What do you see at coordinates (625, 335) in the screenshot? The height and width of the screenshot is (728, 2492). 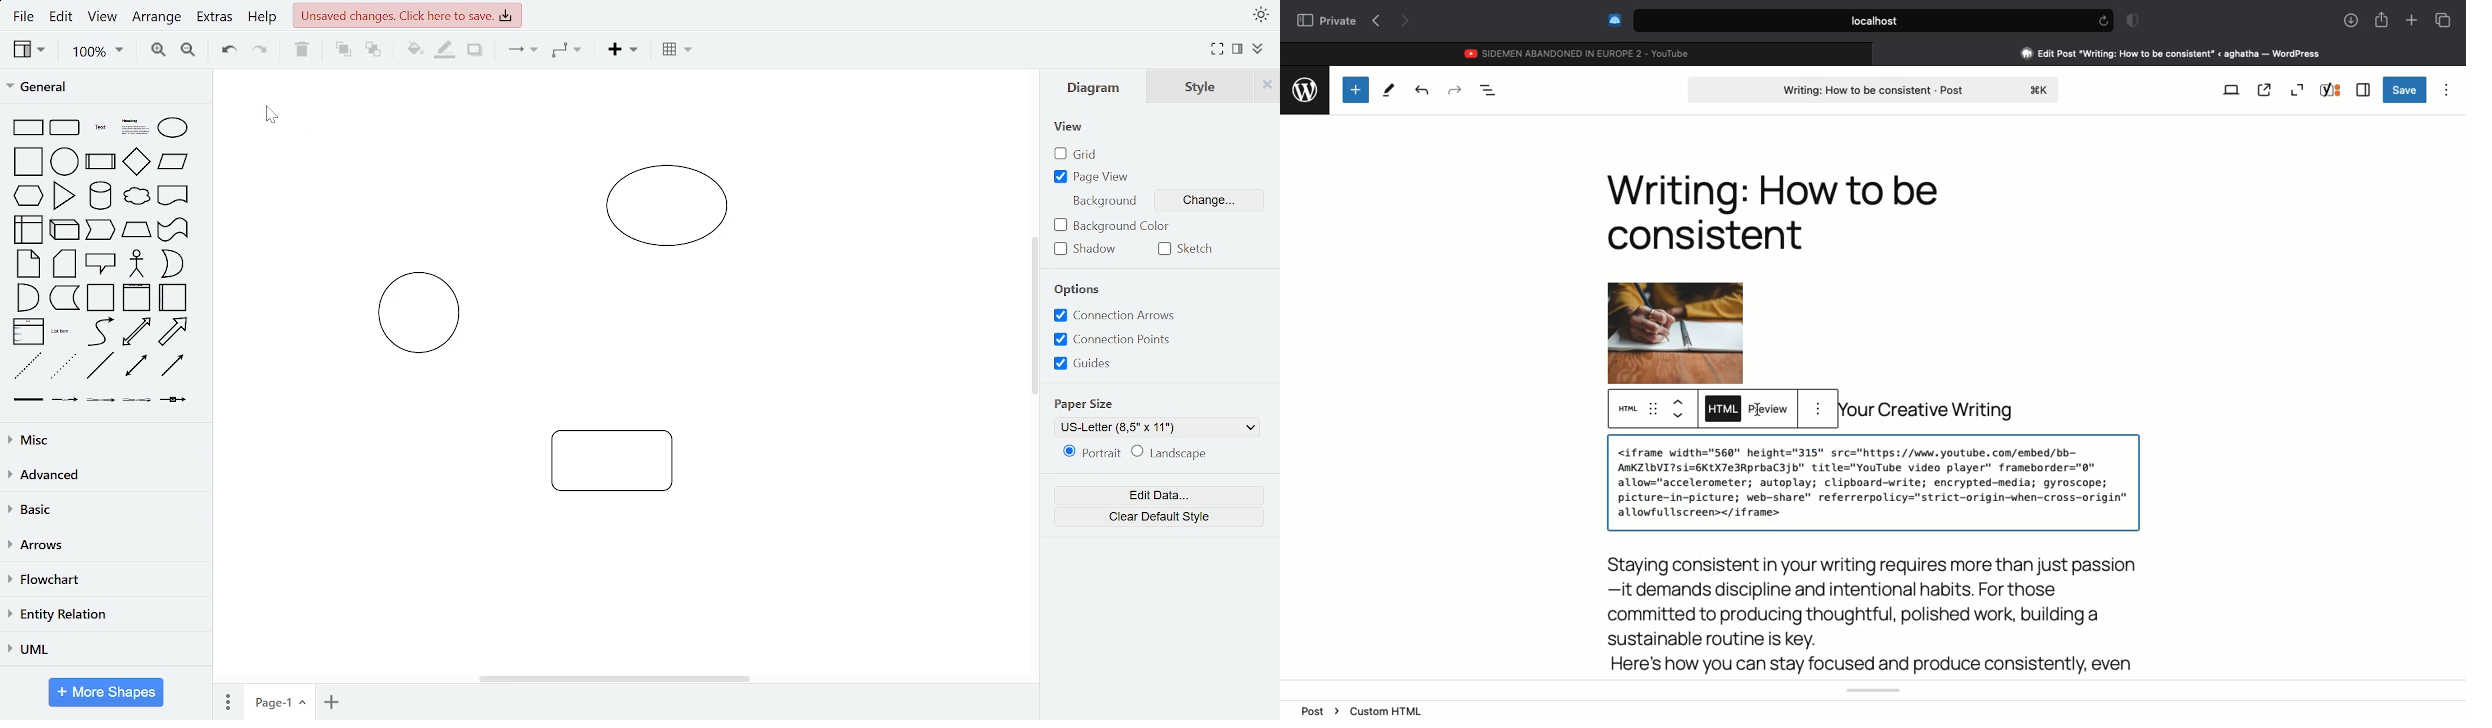 I see `Current Diagrams` at bounding box center [625, 335].